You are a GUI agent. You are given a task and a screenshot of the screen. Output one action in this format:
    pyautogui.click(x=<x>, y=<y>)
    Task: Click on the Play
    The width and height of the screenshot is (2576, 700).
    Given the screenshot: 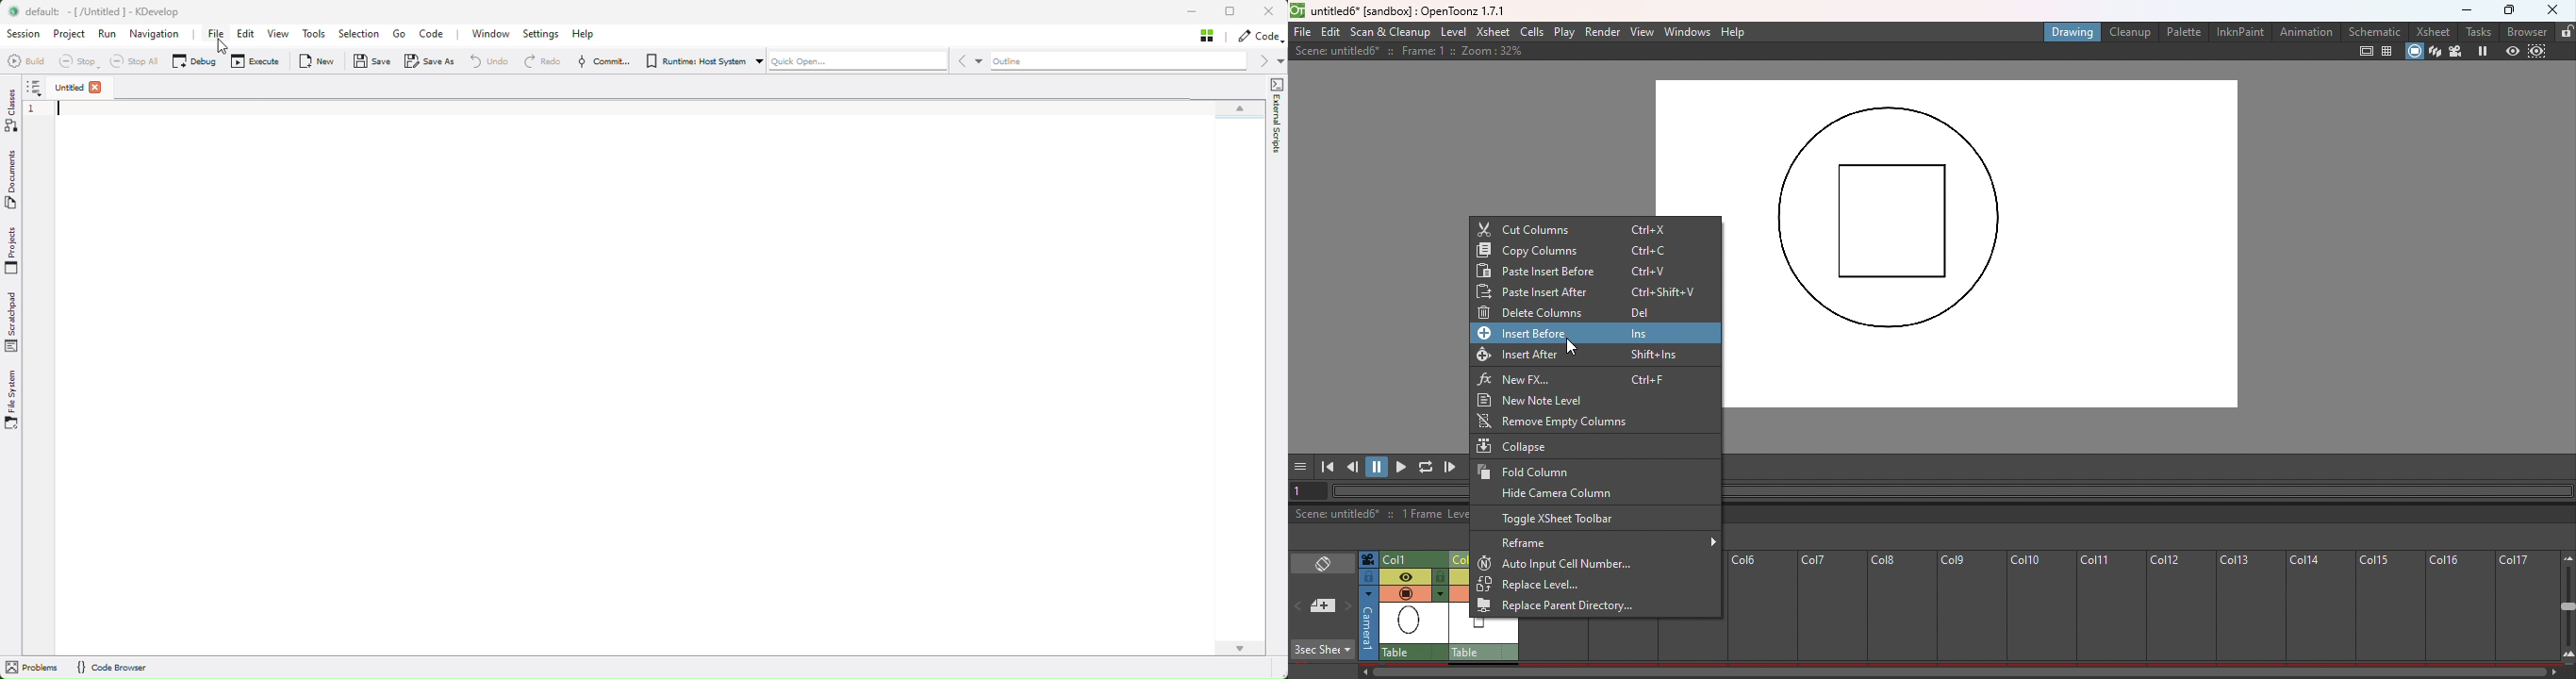 What is the action you would take?
    pyautogui.click(x=1567, y=32)
    